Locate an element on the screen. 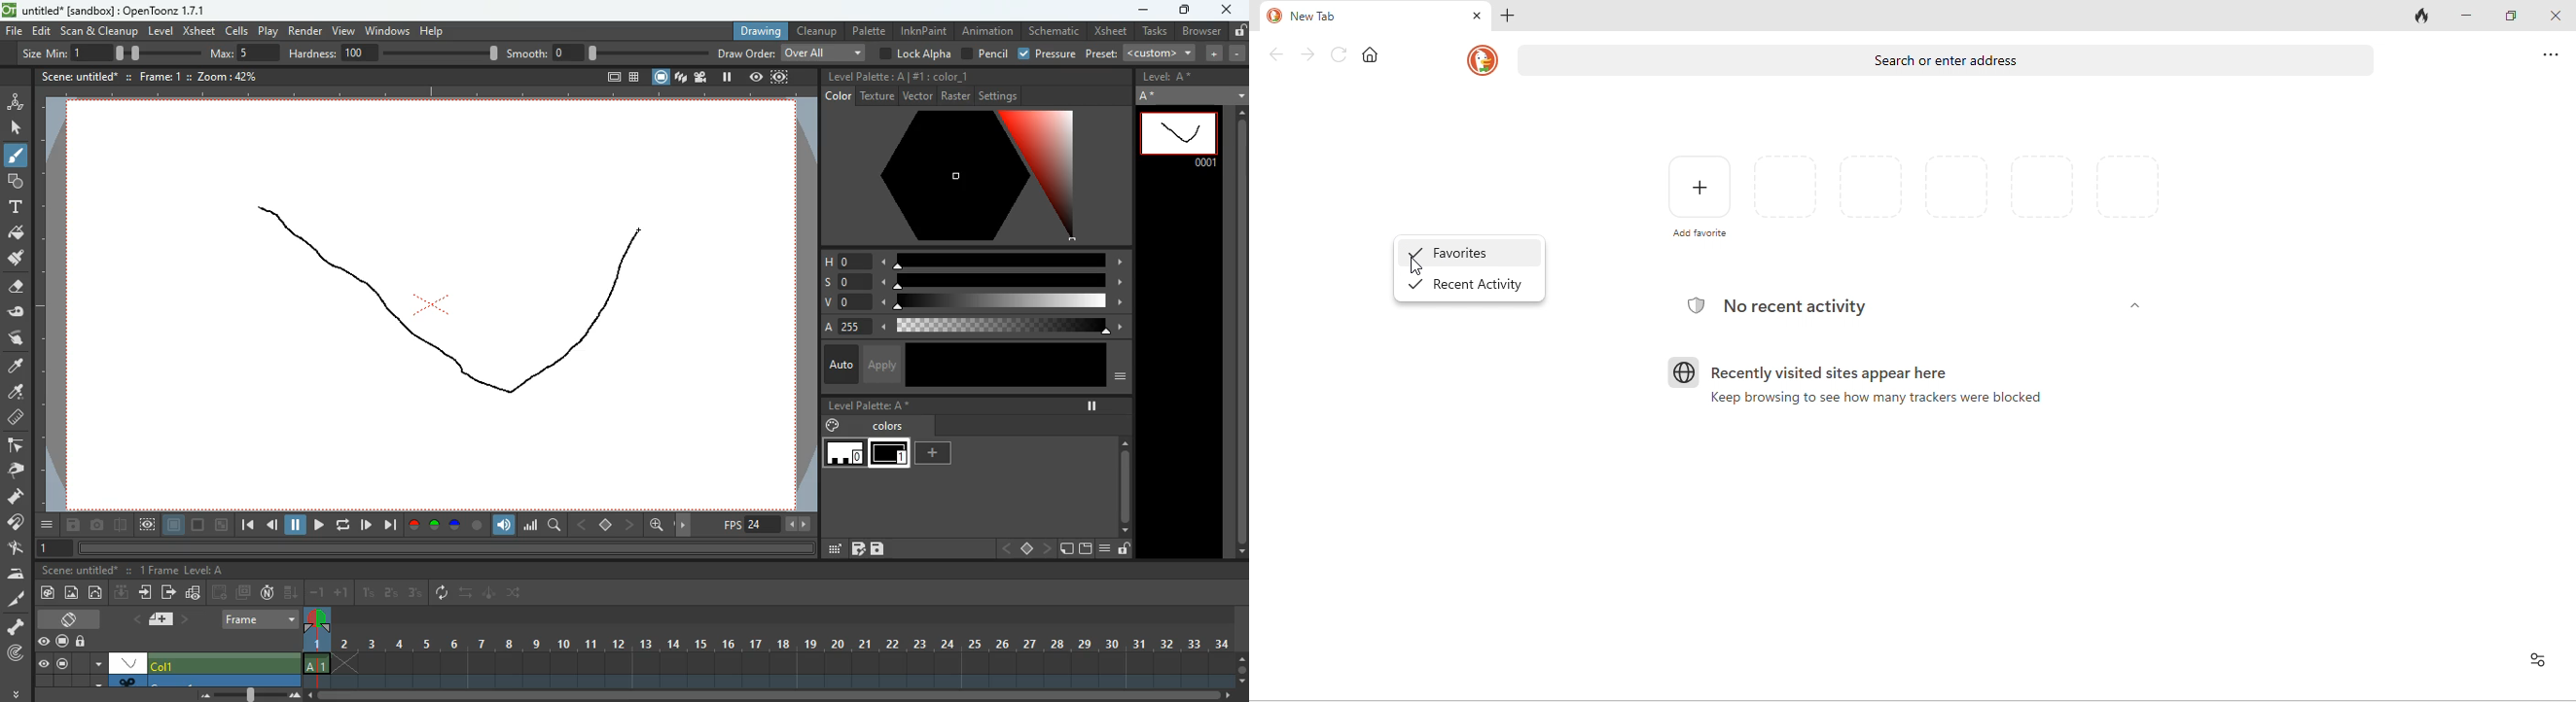  view is located at coordinates (342, 28).